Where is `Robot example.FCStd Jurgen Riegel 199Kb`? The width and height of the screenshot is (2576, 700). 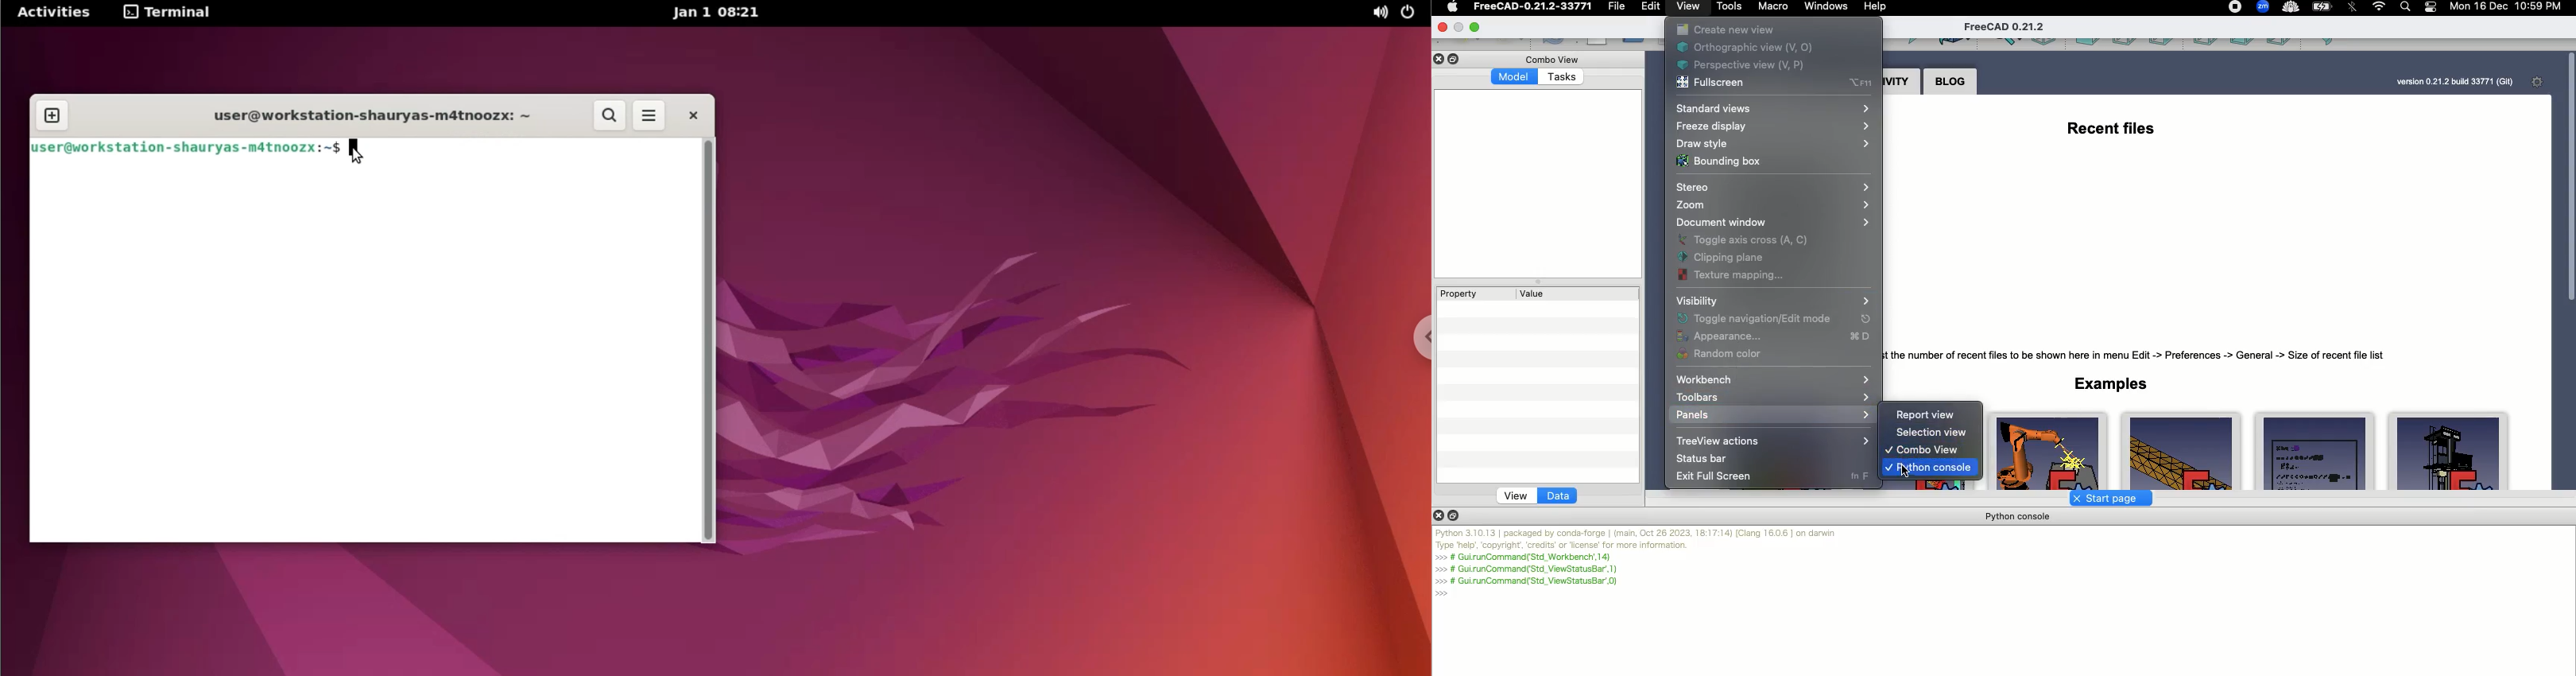
Robot example.FCStd Jurgen Riegel 199Kb is located at coordinates (2050, 451).